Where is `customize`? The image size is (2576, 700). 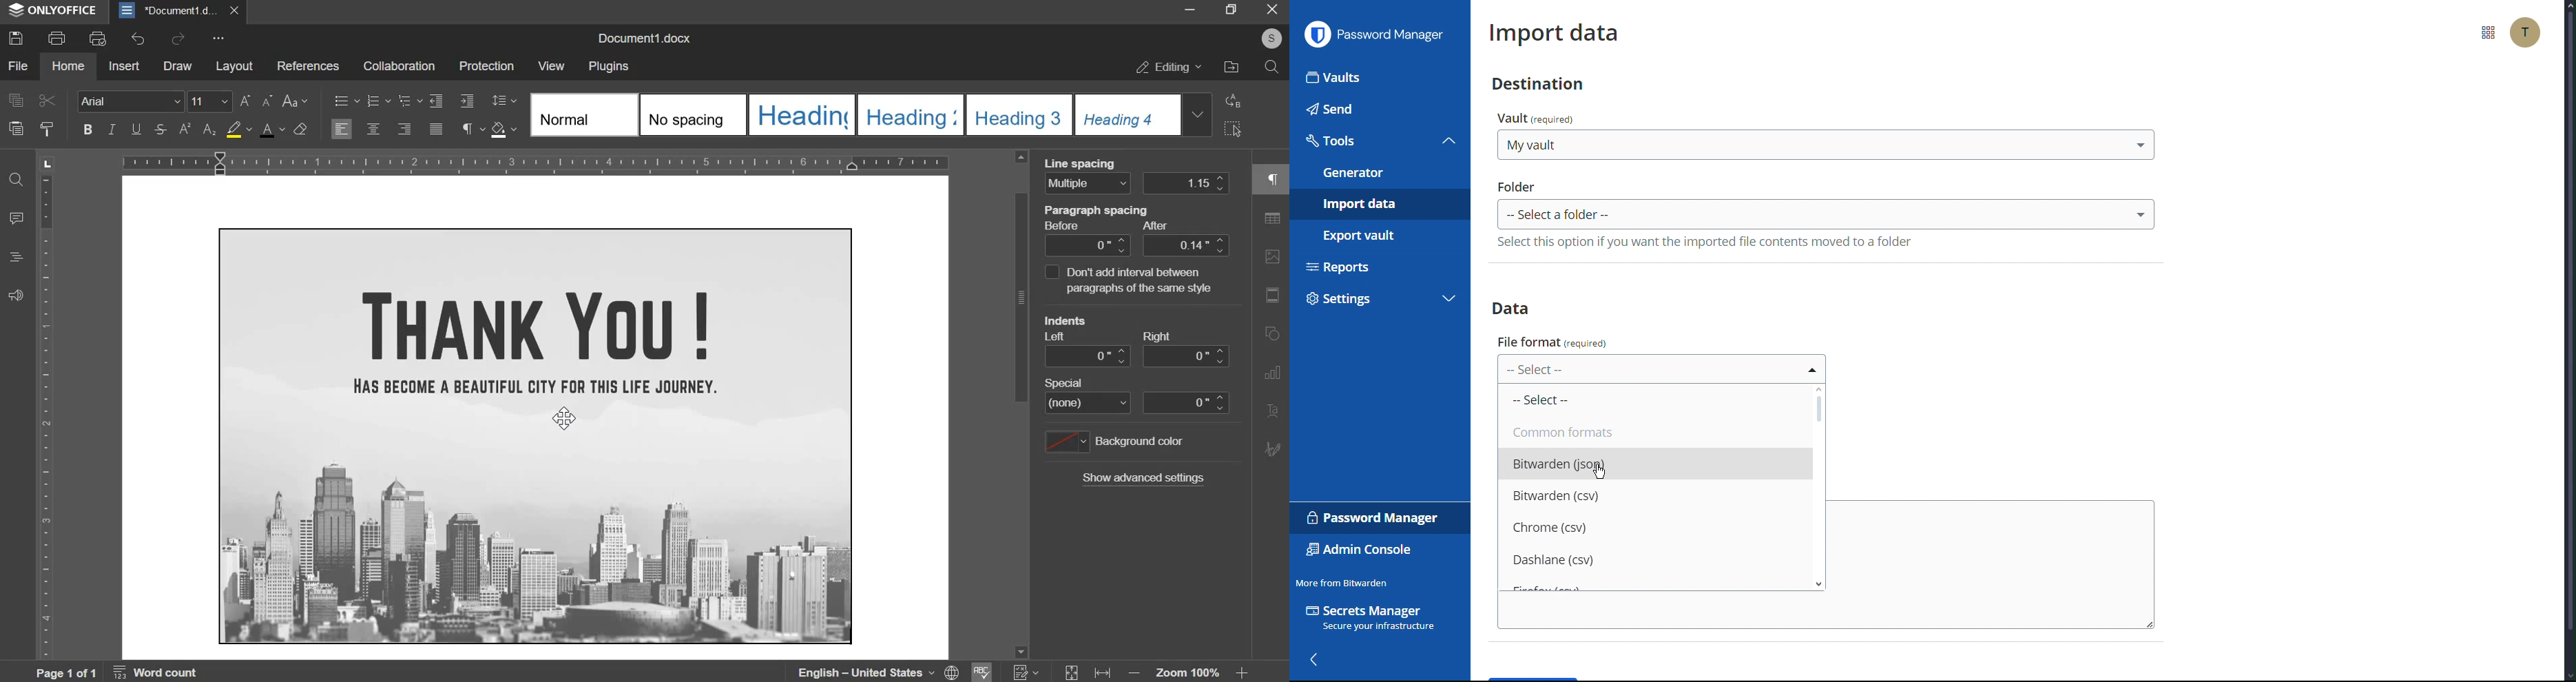
customize is located at coordinates (219, 39).